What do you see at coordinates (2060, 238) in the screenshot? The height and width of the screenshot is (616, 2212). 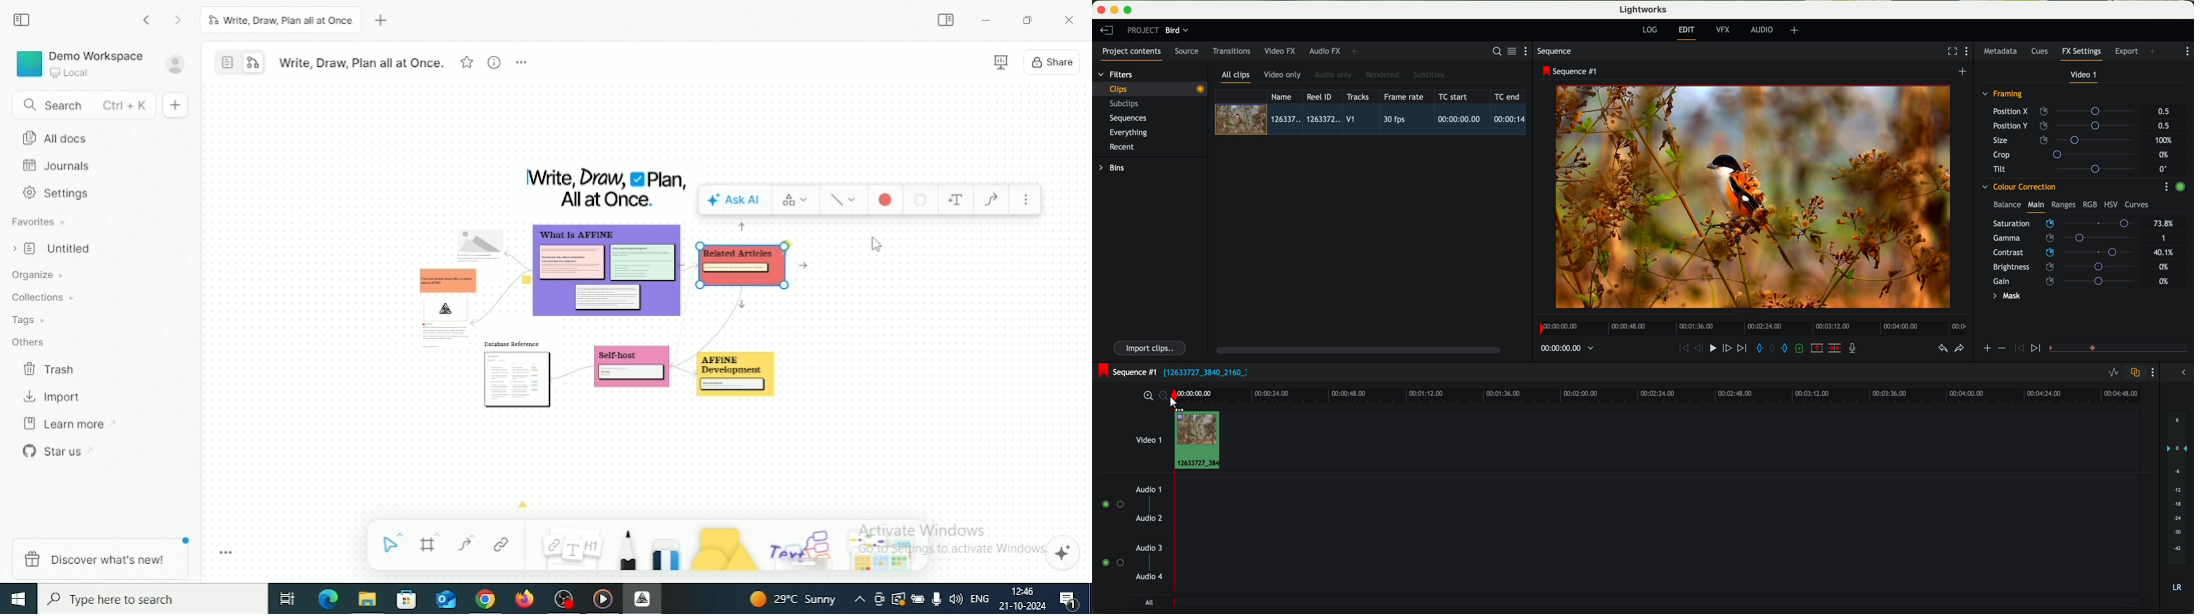 I see `click on saturation` at bounding box center [2060, 238].